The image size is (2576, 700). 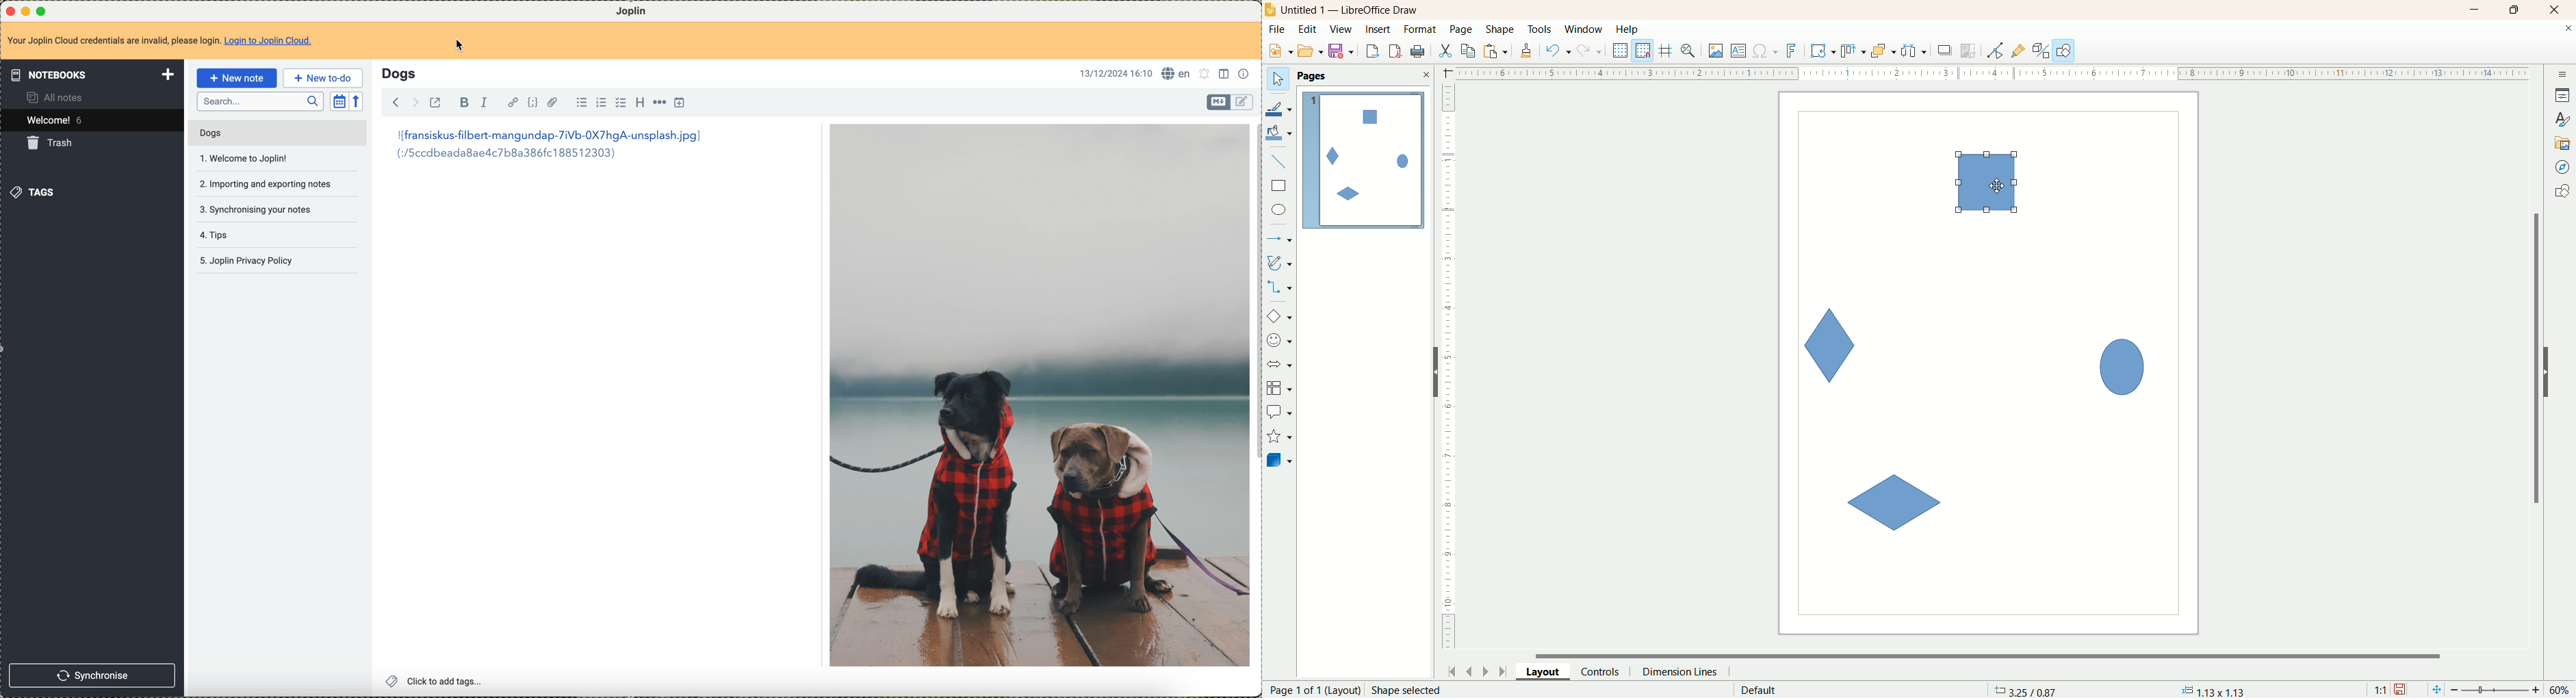 I want to click on window, so click(x=1587, y=30).